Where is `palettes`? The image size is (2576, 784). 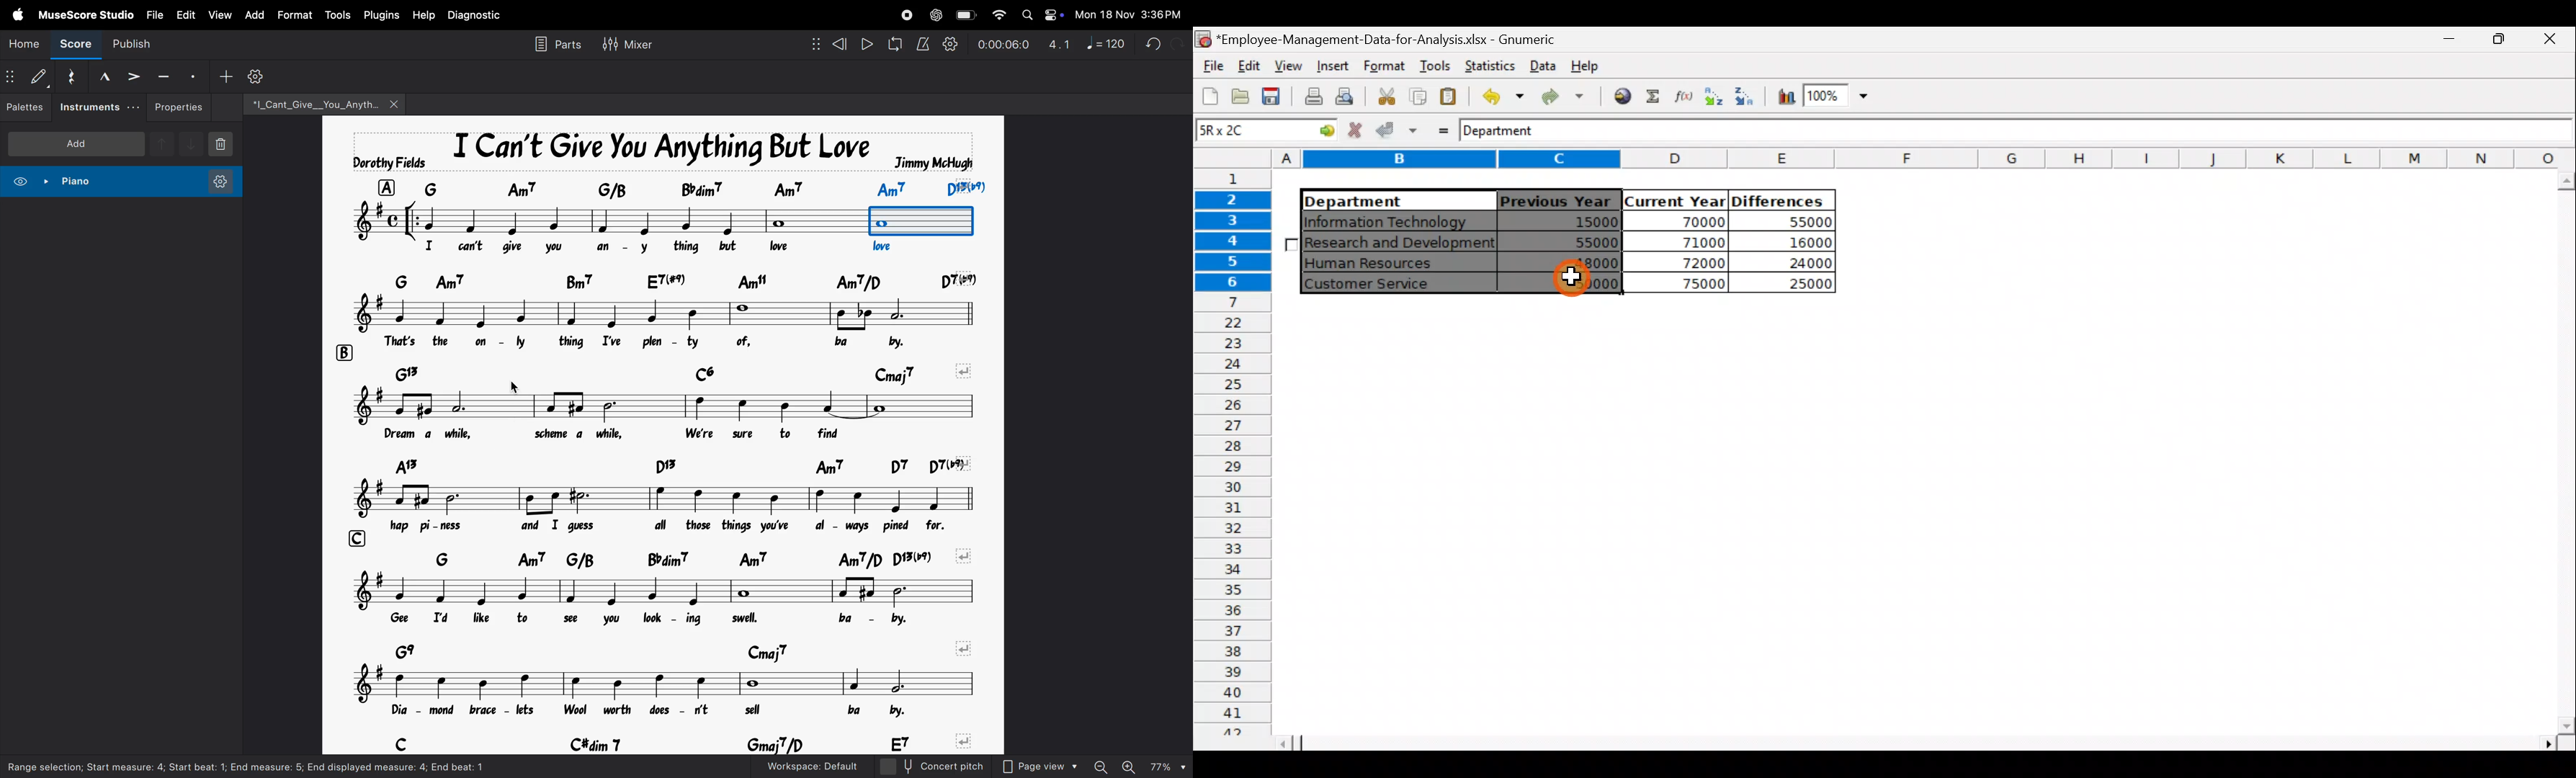
palettes is located at coordinates (27, 107).